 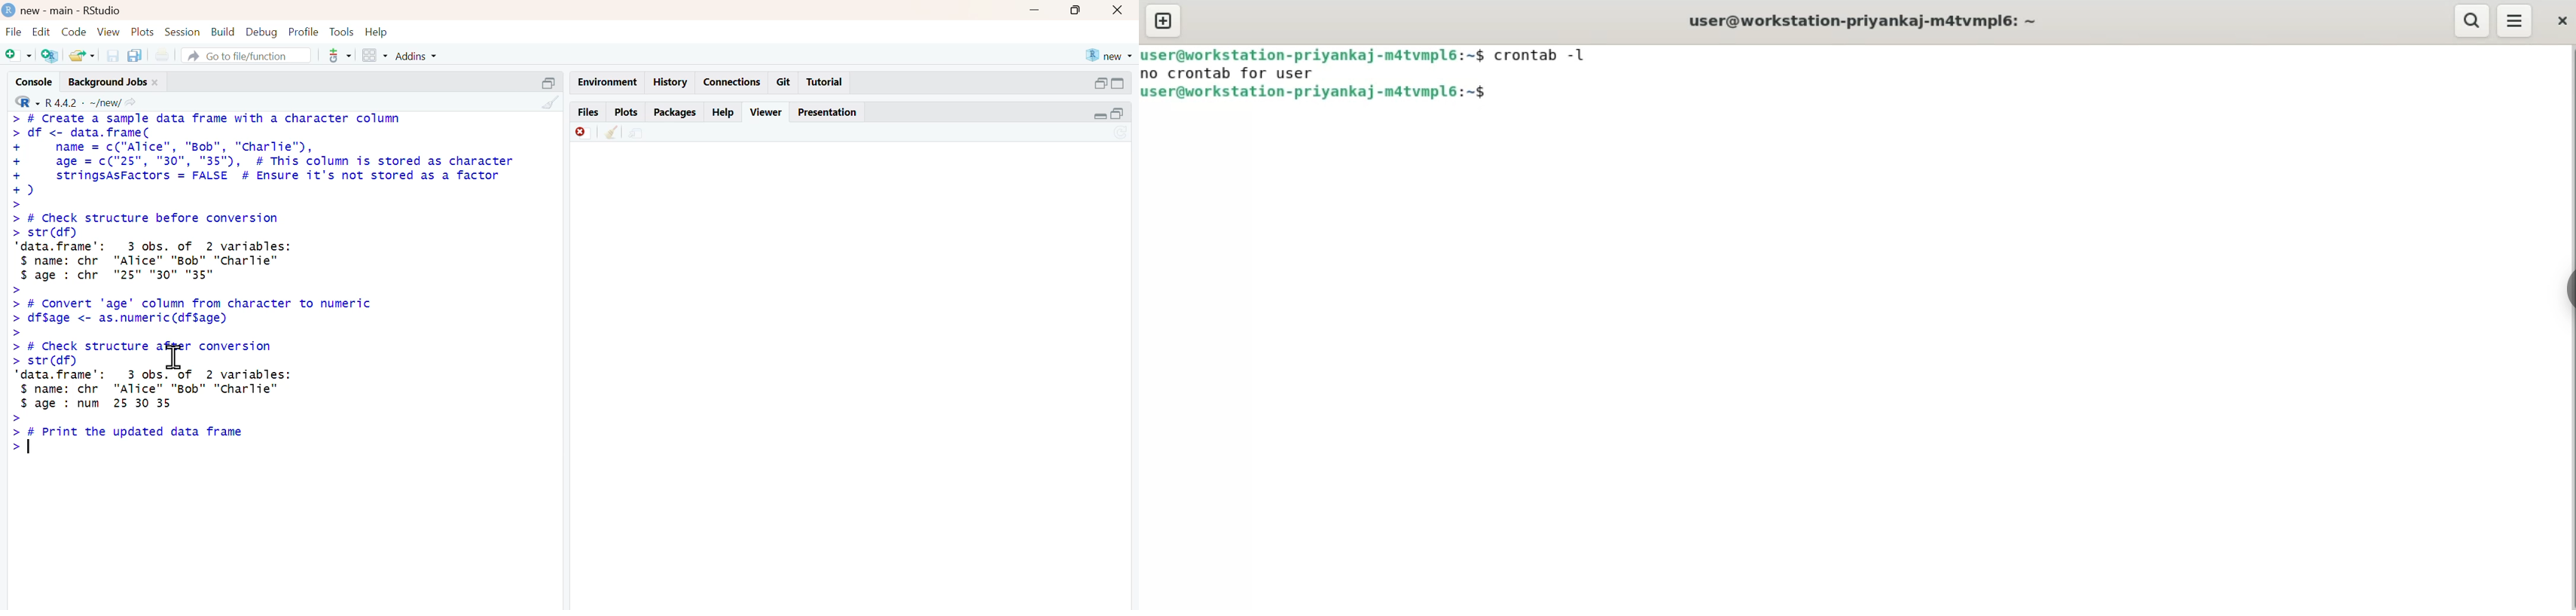 I want to click on background jobs, so click(x=108, y=83).